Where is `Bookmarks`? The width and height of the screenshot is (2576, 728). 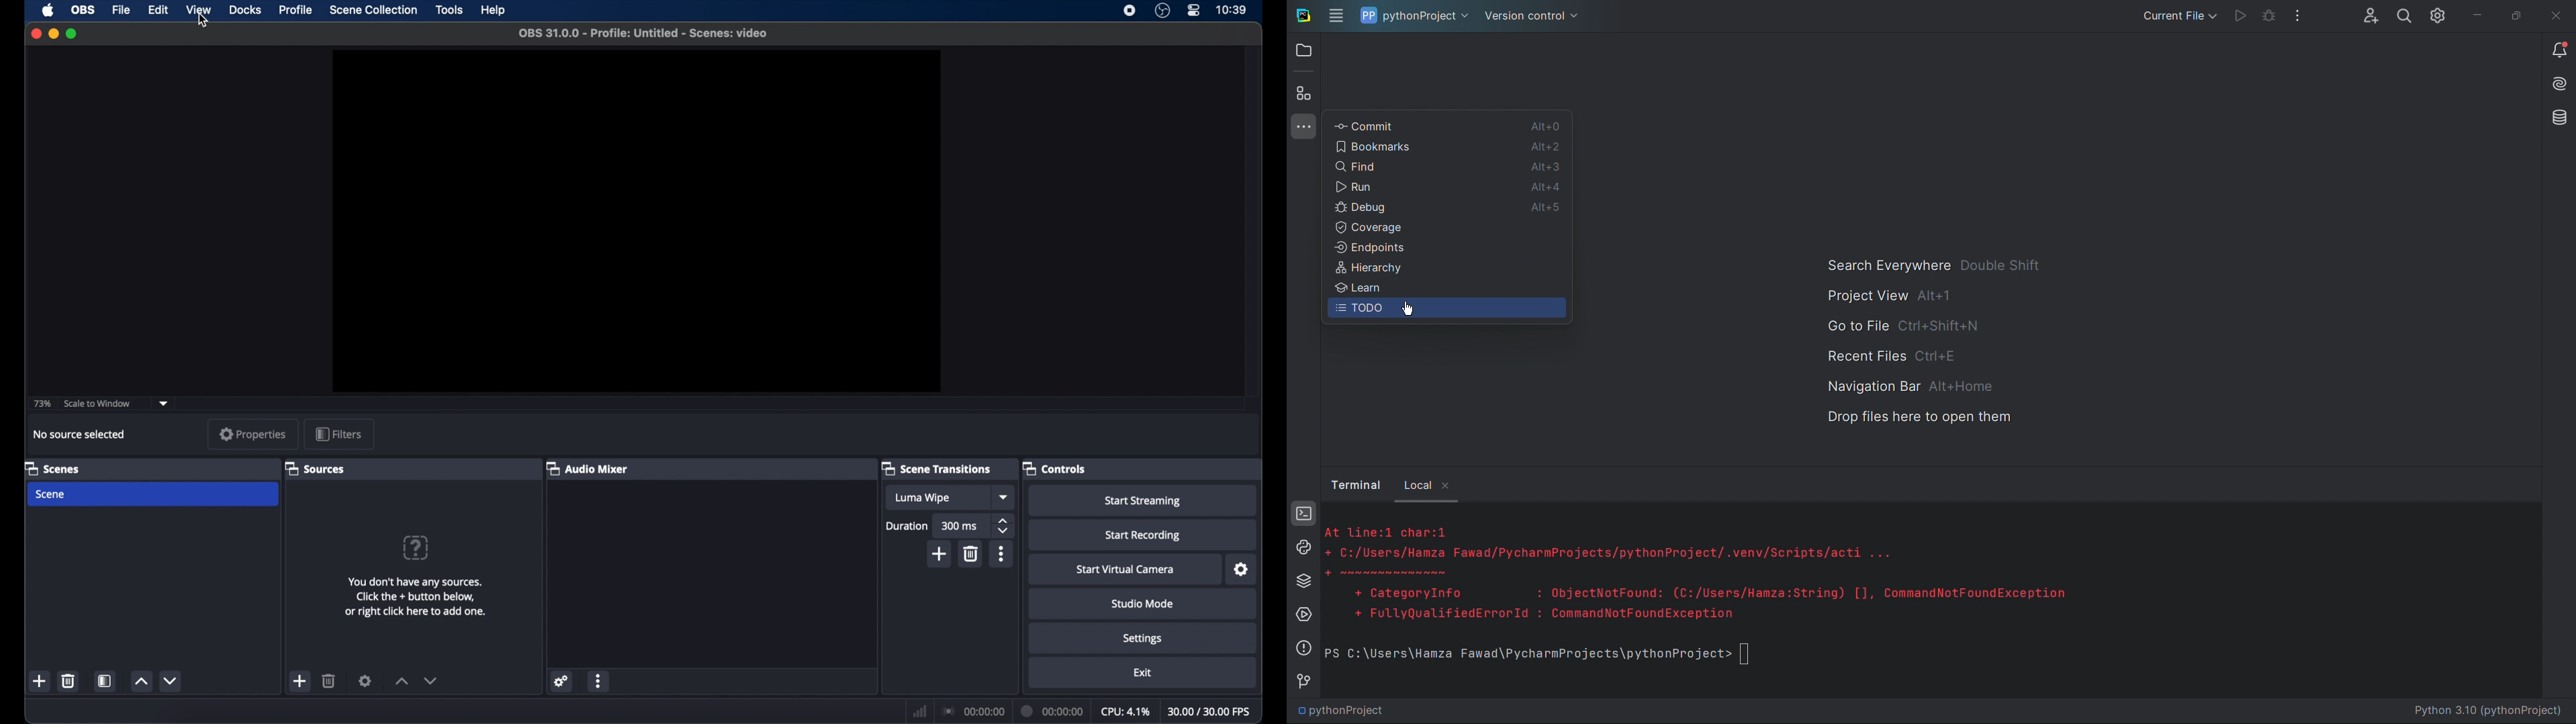
Bookmarks is located at coordinates (1381, 144).